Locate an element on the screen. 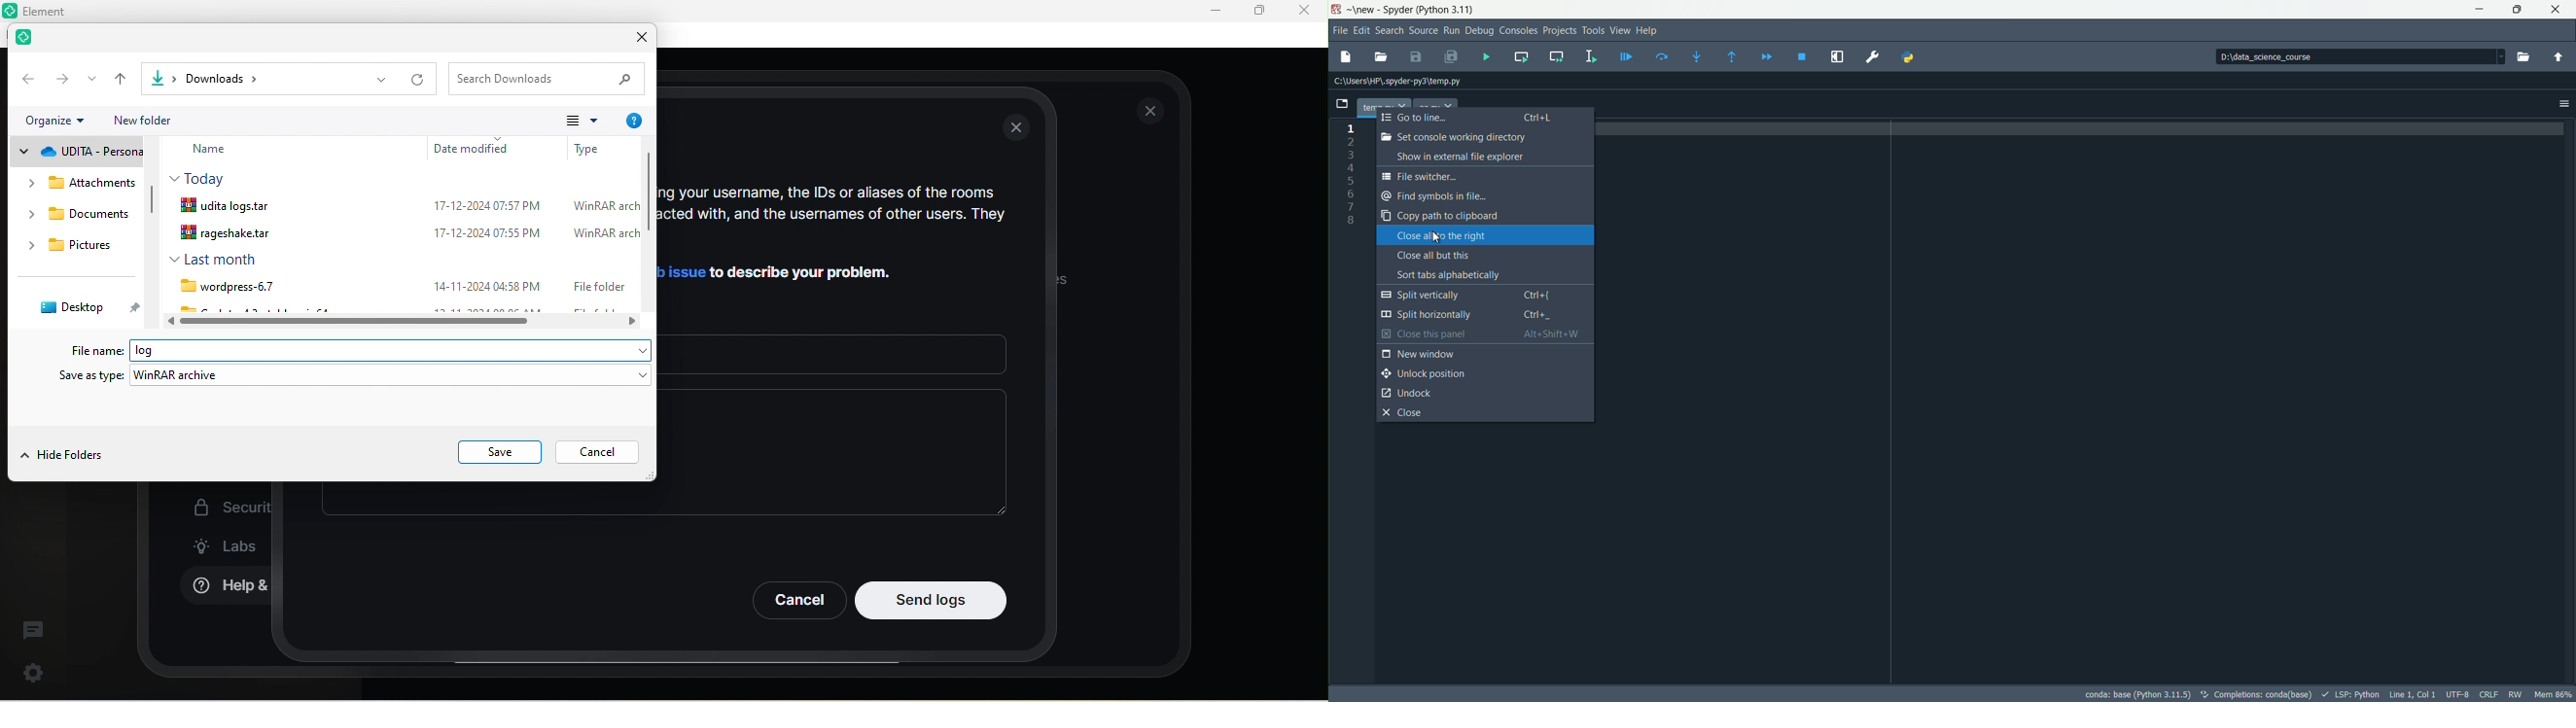 This screenshot has height=728, width=2576. 14-11-2024 04:58 PM is located at coordinates (488, 285).